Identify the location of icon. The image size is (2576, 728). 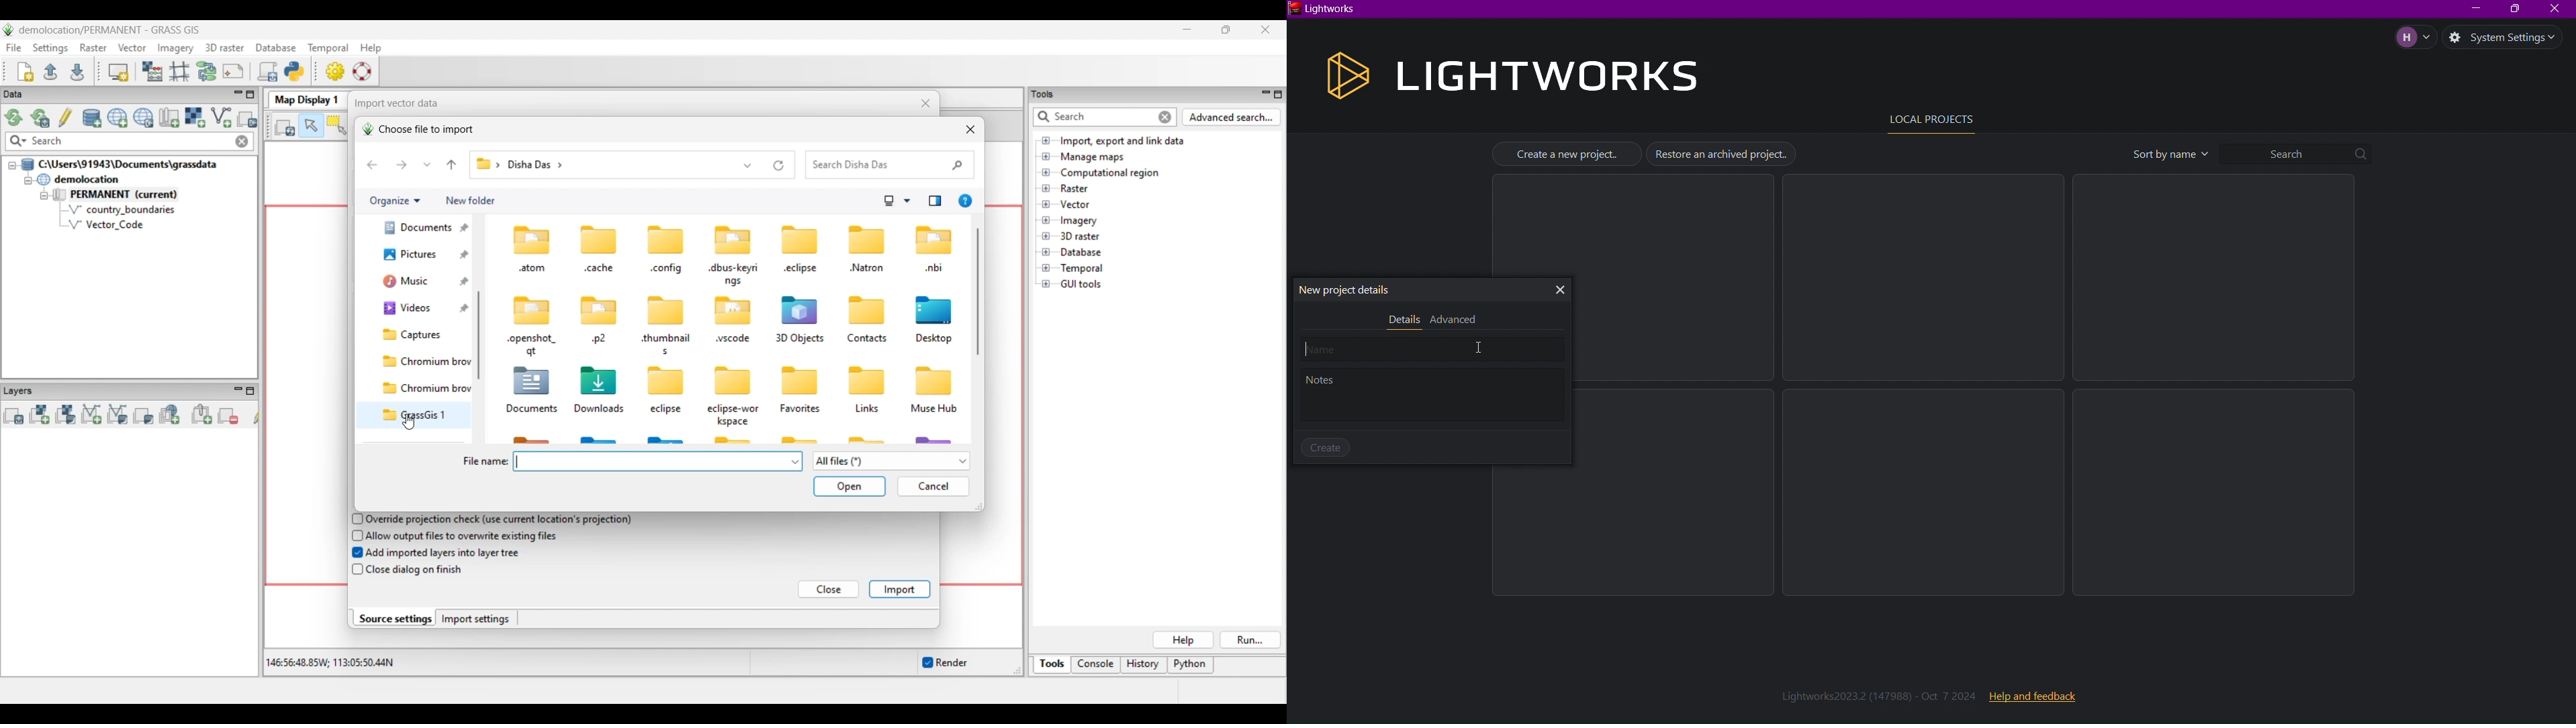
(733, 311).